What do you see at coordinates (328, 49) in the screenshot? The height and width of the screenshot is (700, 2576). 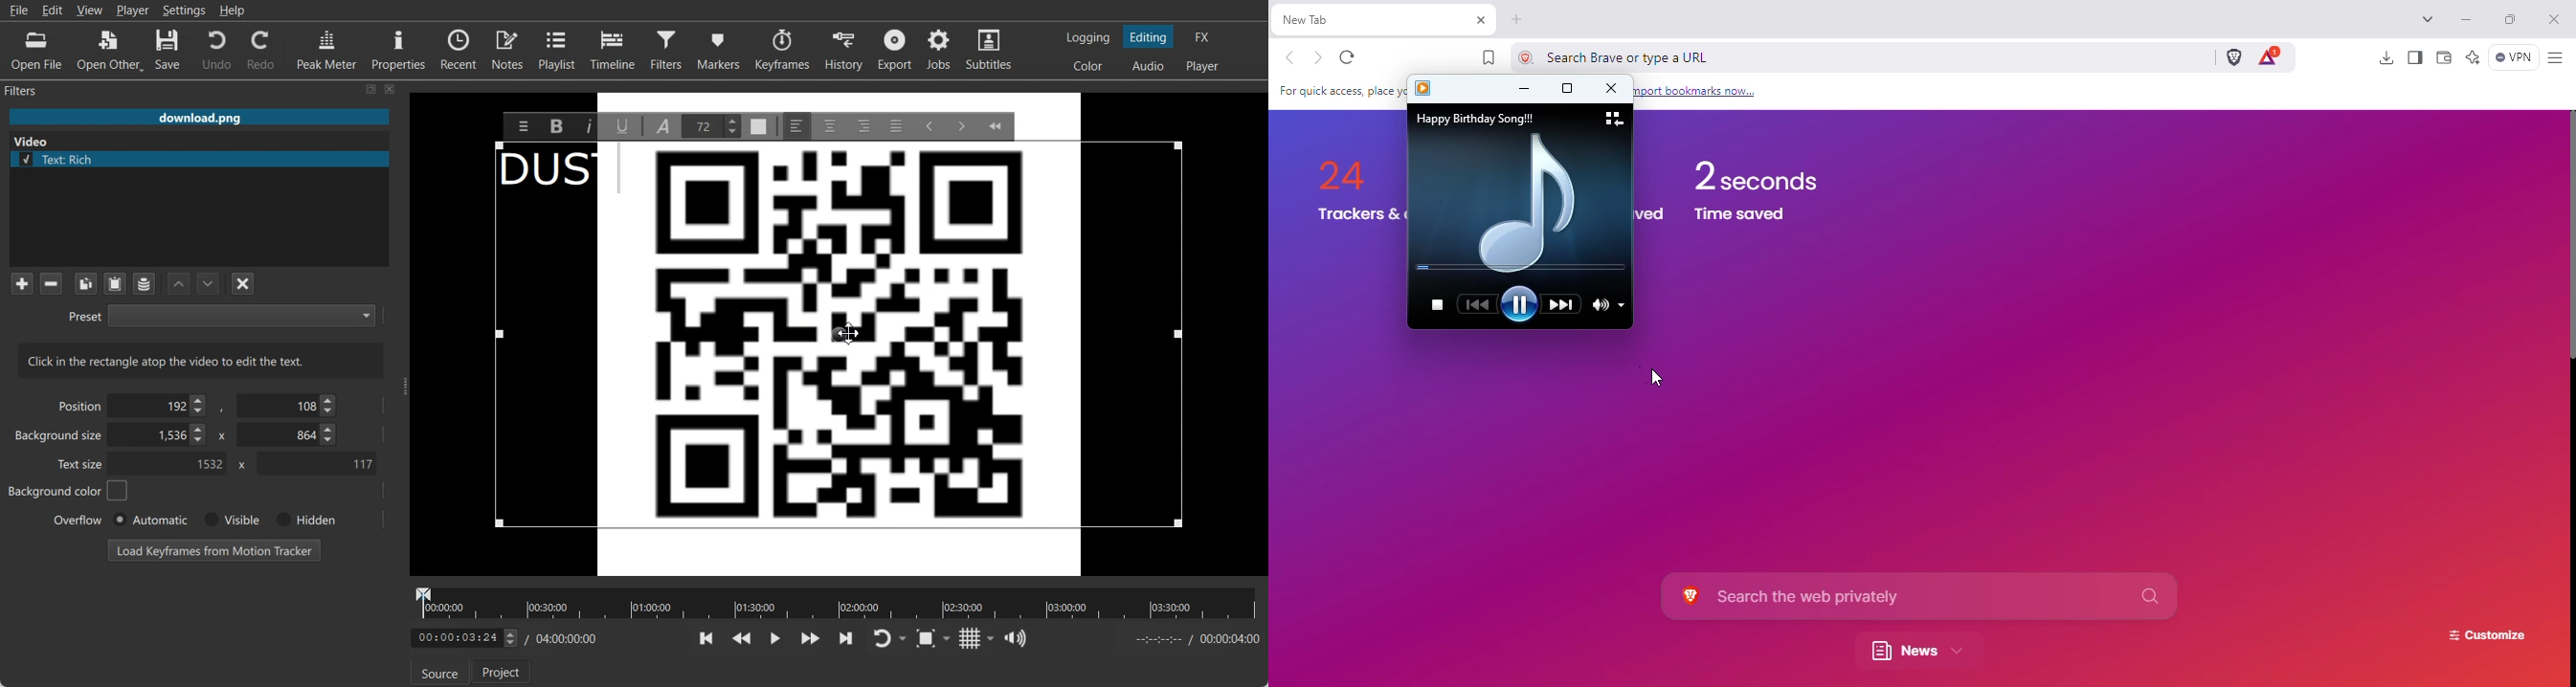 I see `Peak Meter` at bounding box center [328, 49].